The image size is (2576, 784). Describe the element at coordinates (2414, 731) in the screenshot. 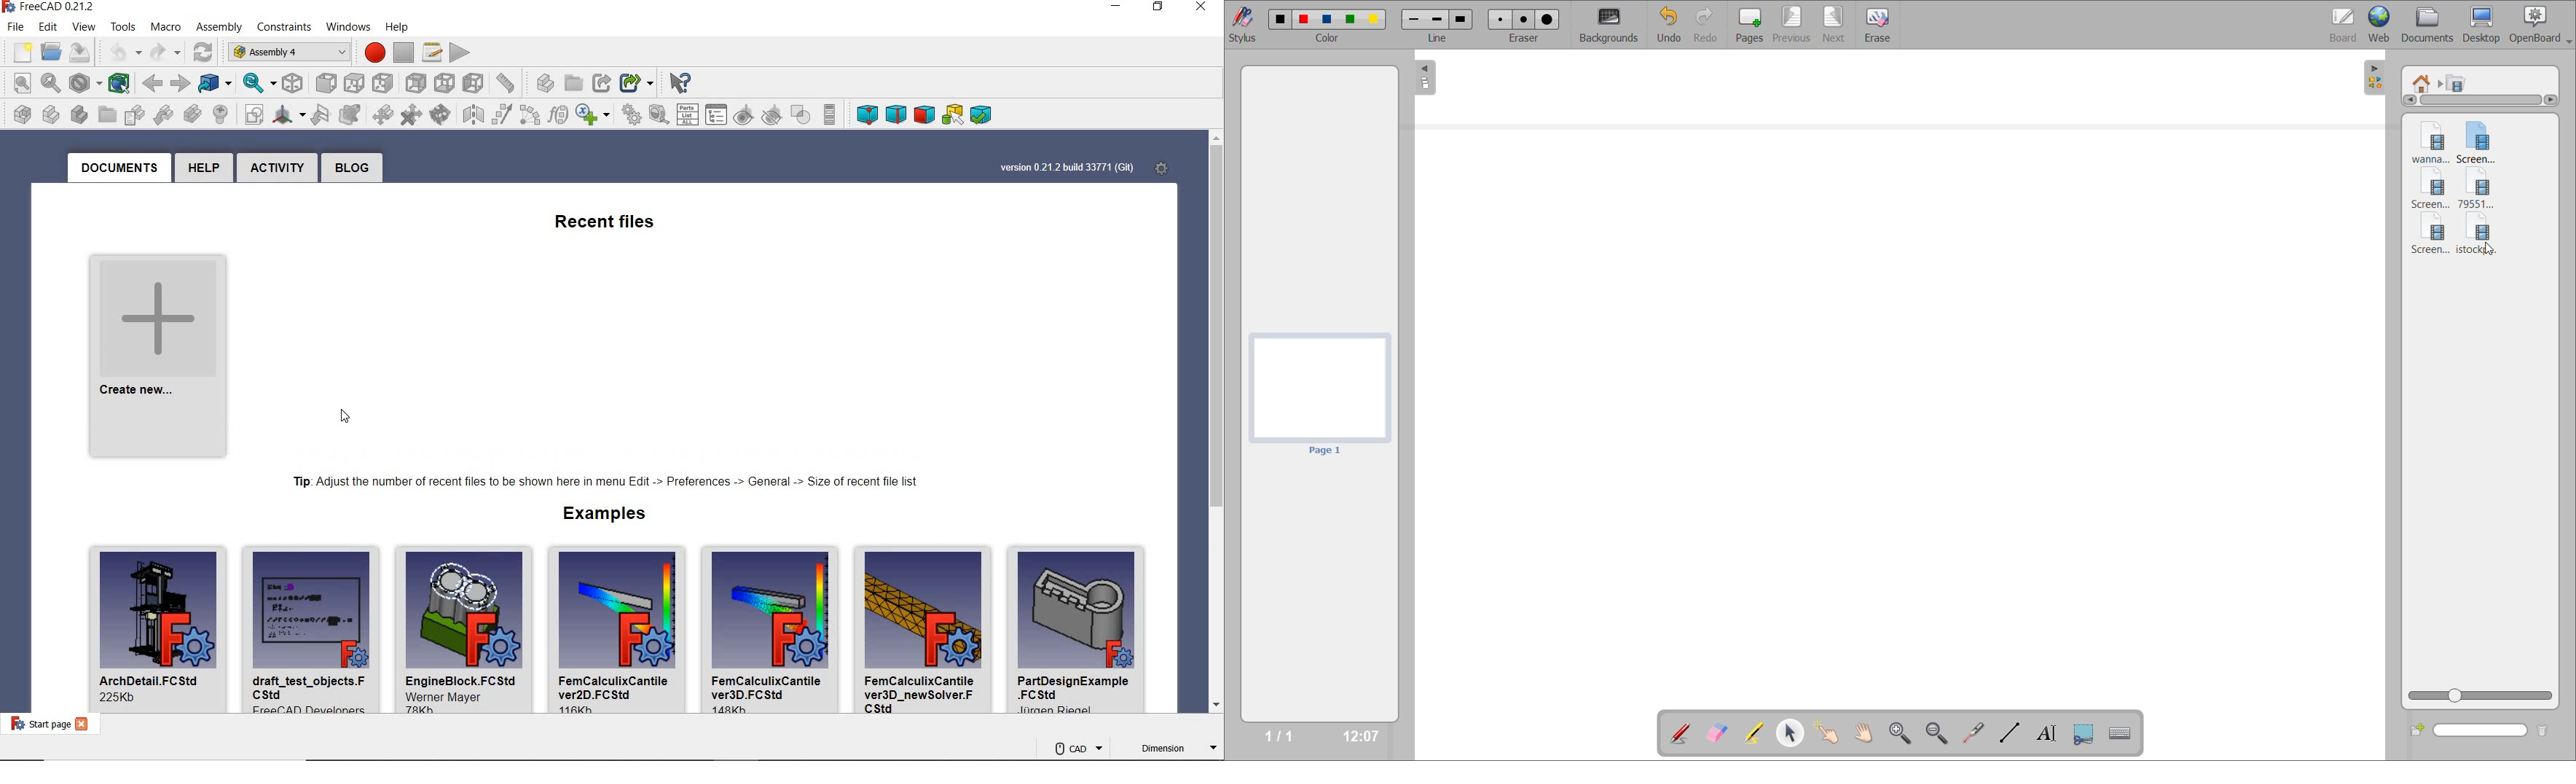

I see `create new folder` at that location.